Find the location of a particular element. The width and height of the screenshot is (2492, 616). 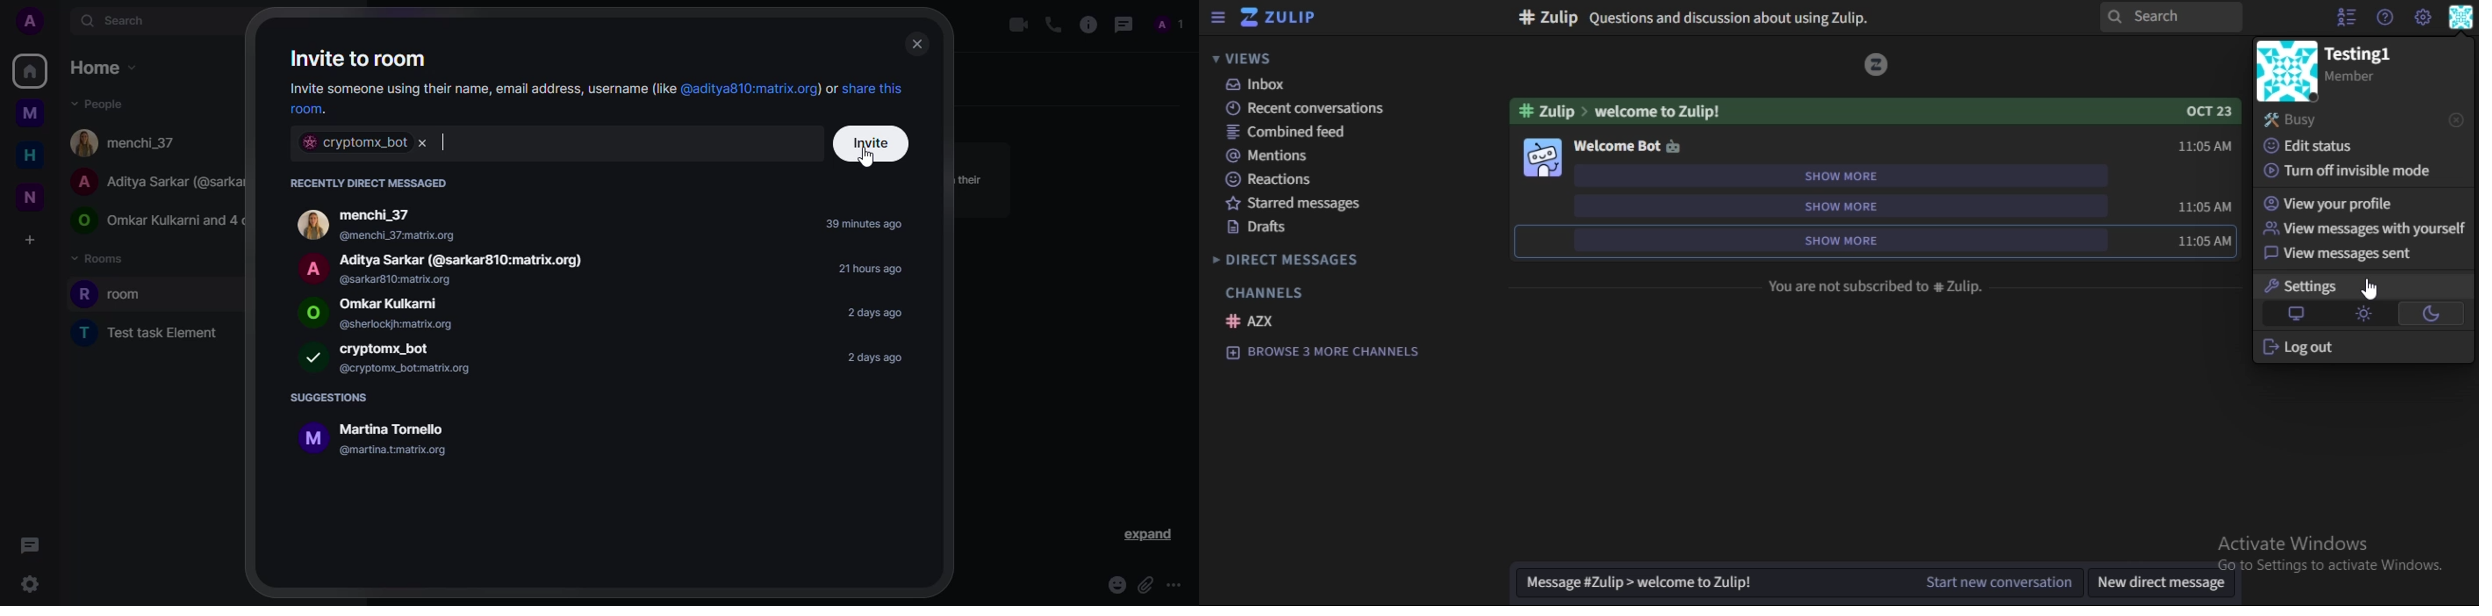

2 days ago is located at coordinates (875, 313).